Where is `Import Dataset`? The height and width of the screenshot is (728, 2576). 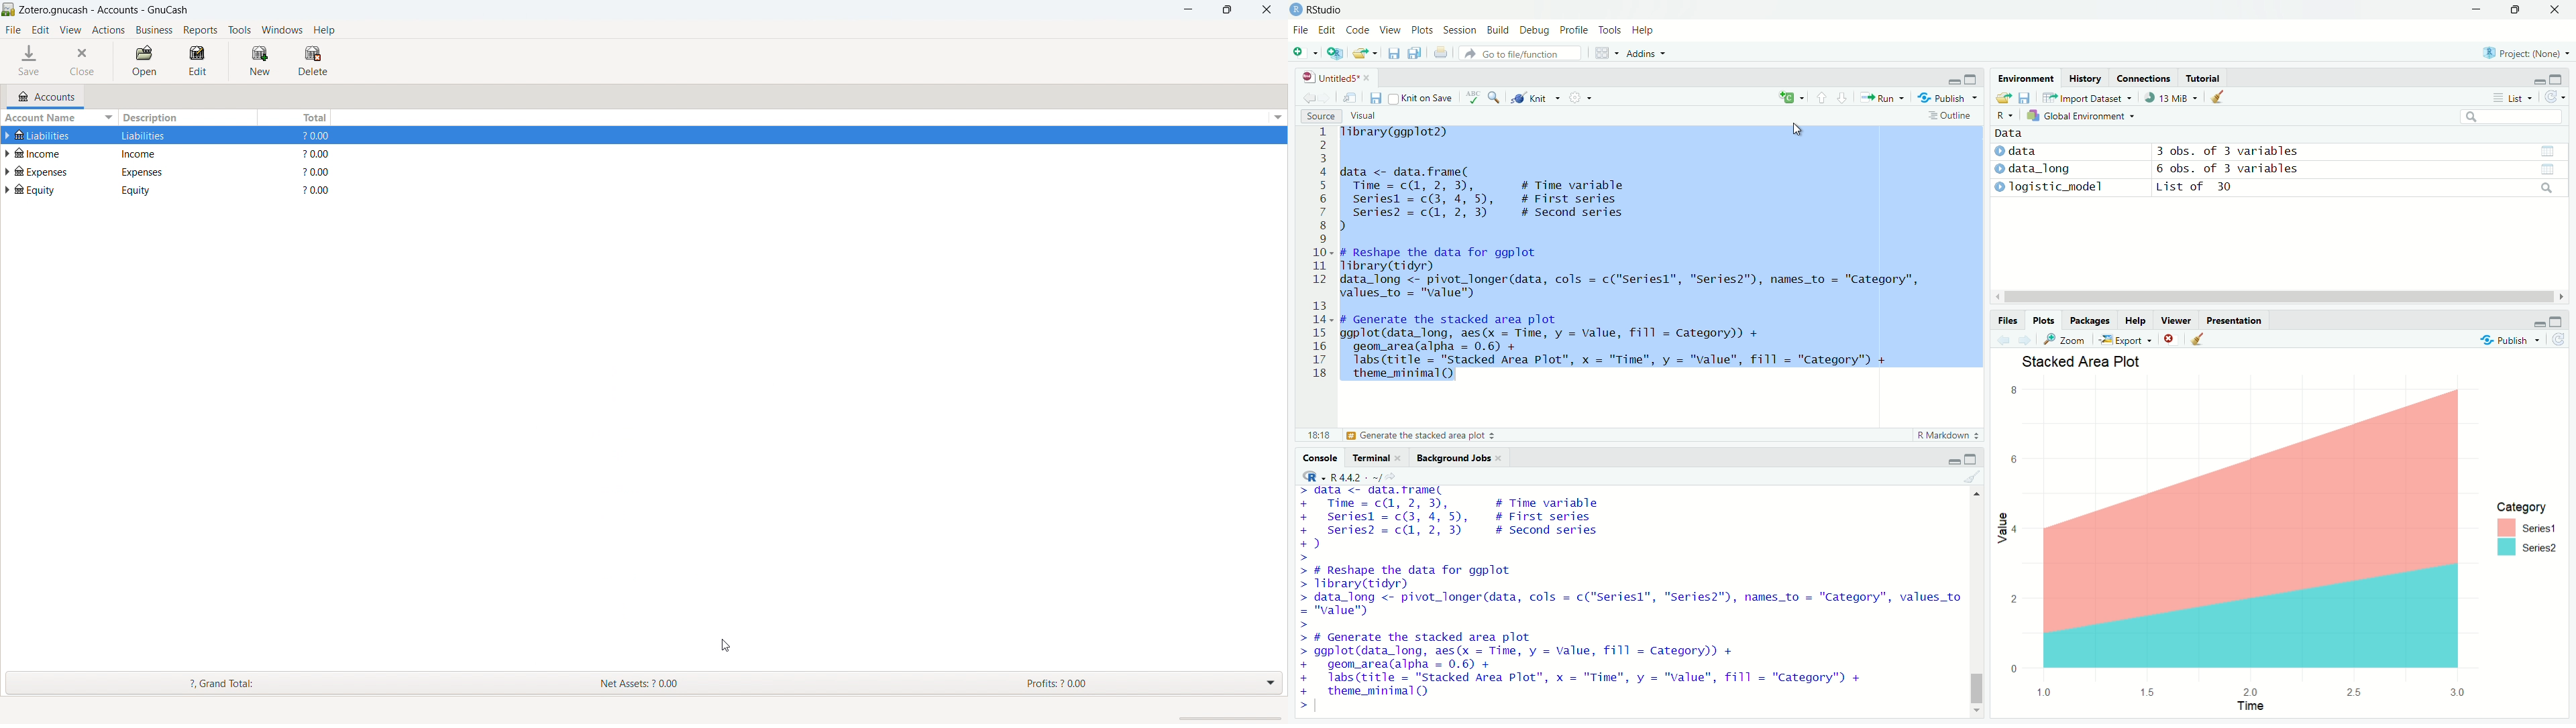
Import Dataset is located at coordinates (2093, 100).